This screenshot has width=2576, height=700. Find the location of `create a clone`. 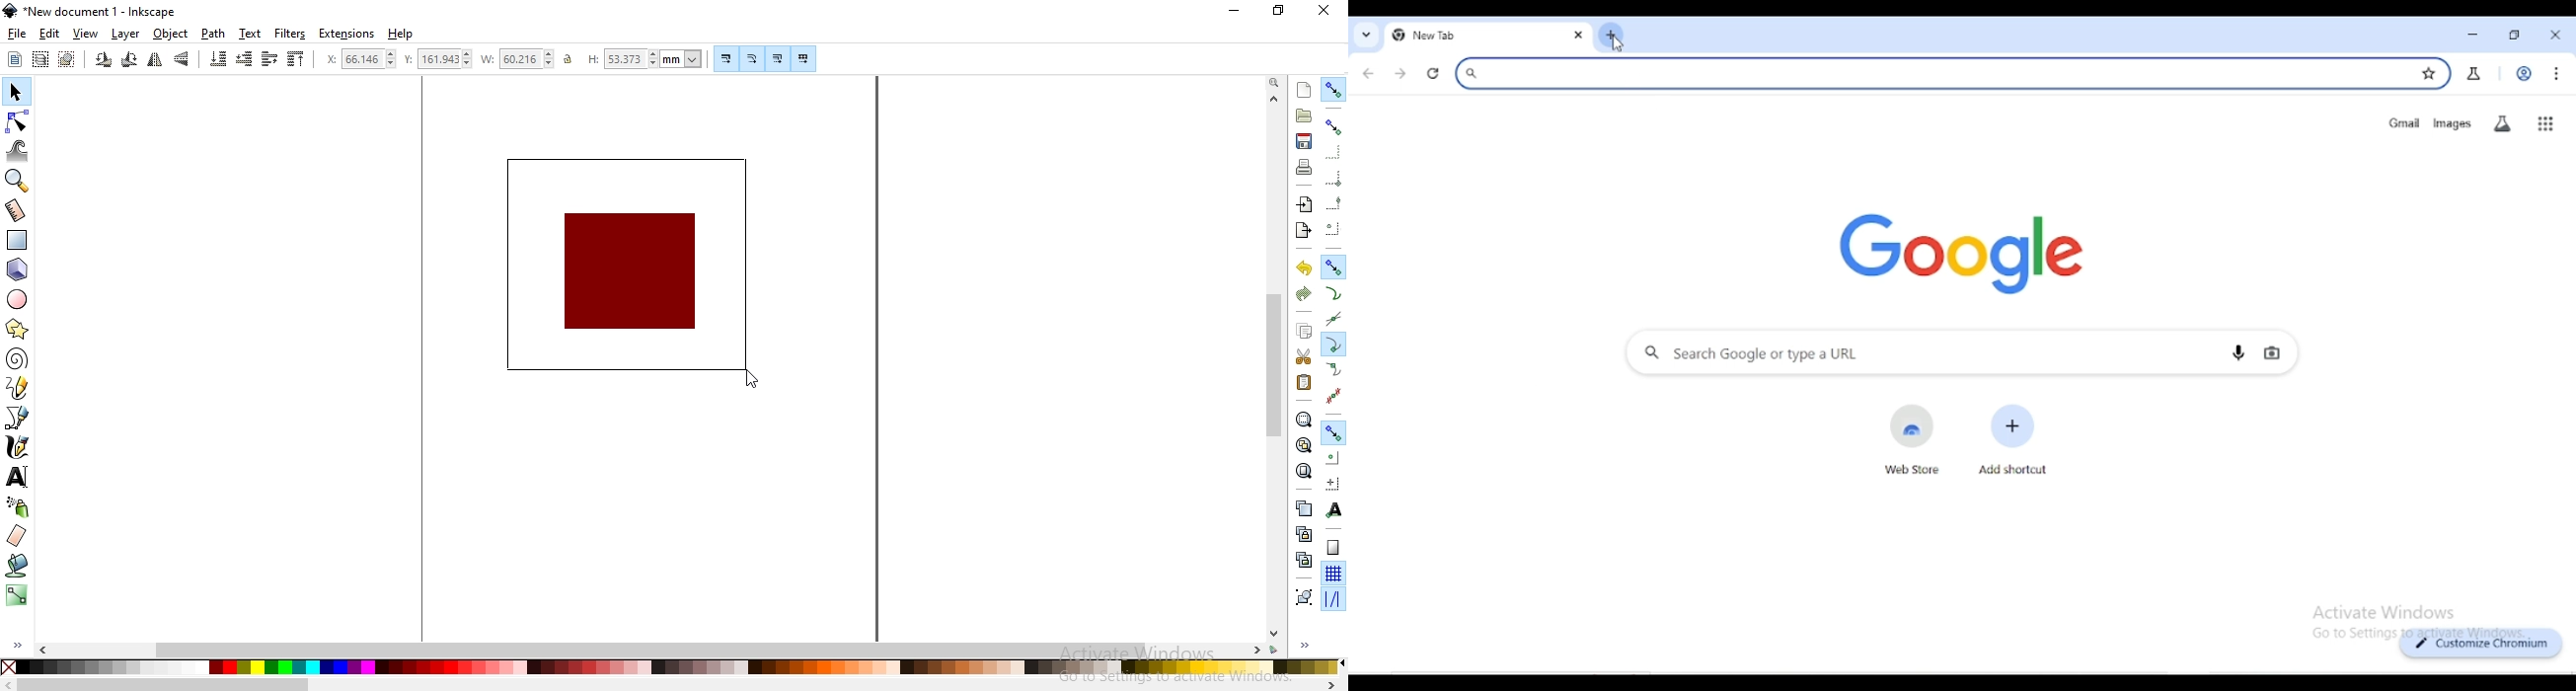

create a clone is located at coordinates (1305, 532).